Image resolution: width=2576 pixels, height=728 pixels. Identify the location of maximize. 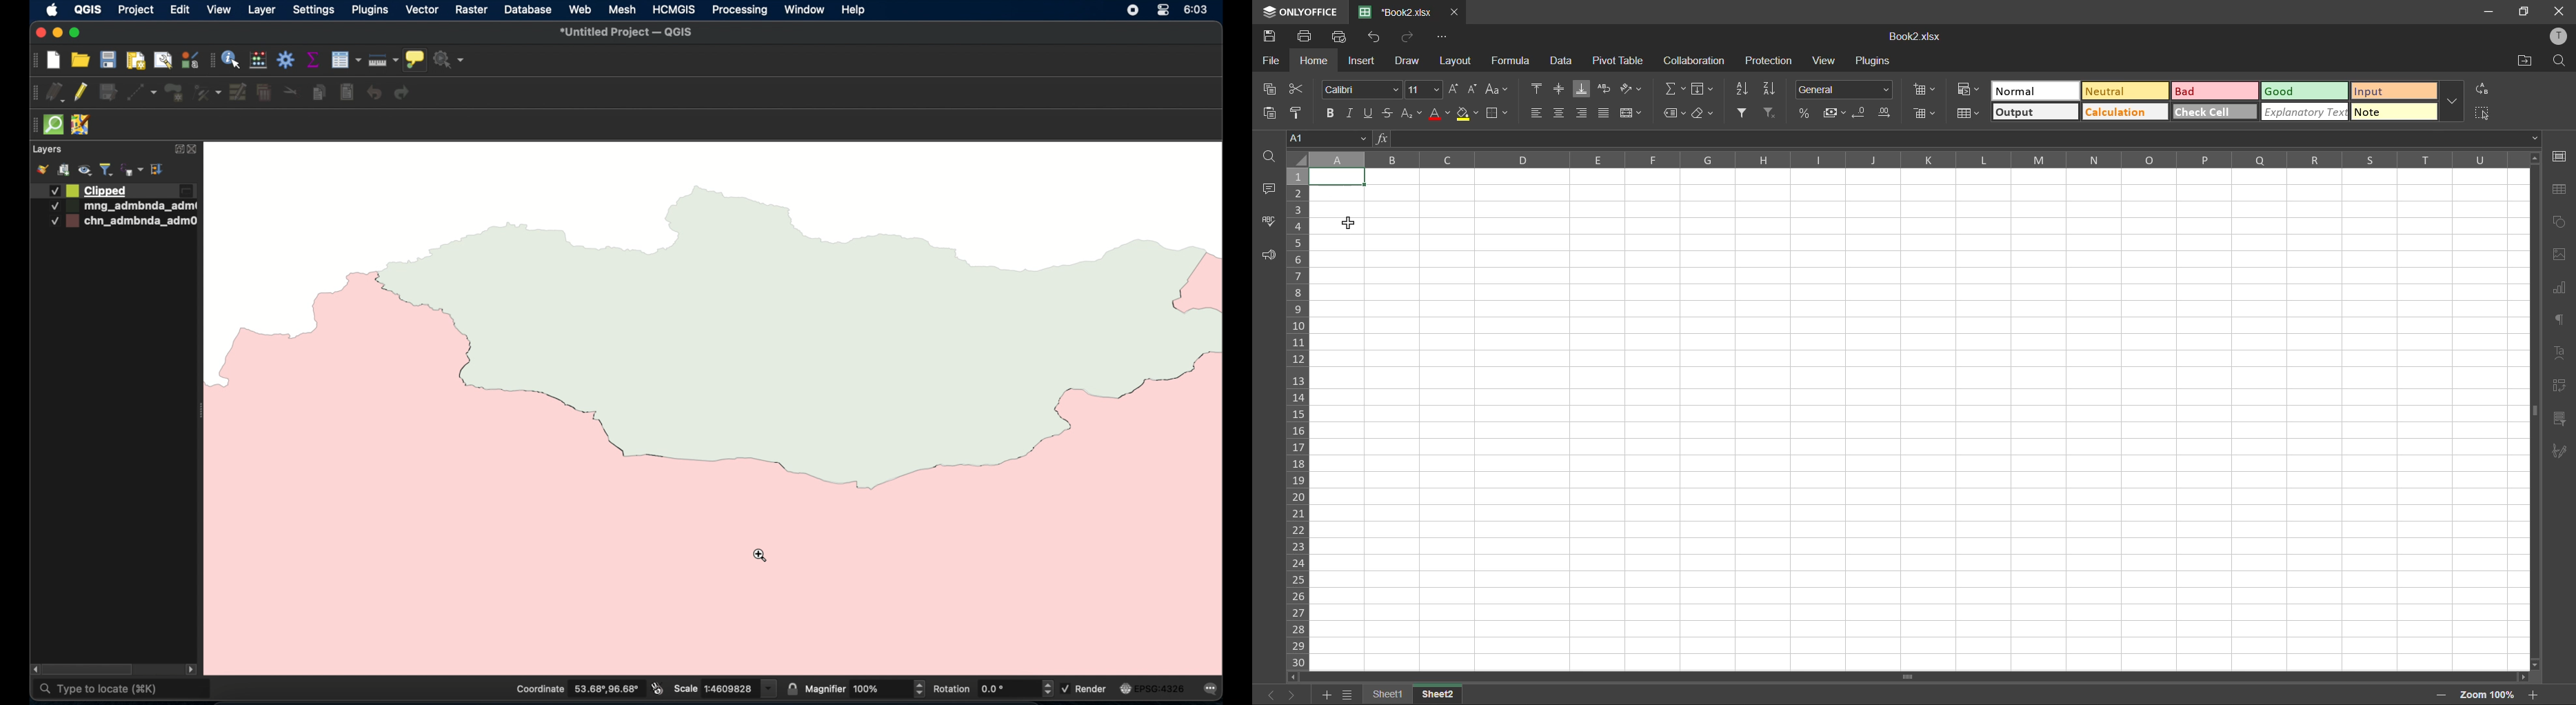
(2526, 11).